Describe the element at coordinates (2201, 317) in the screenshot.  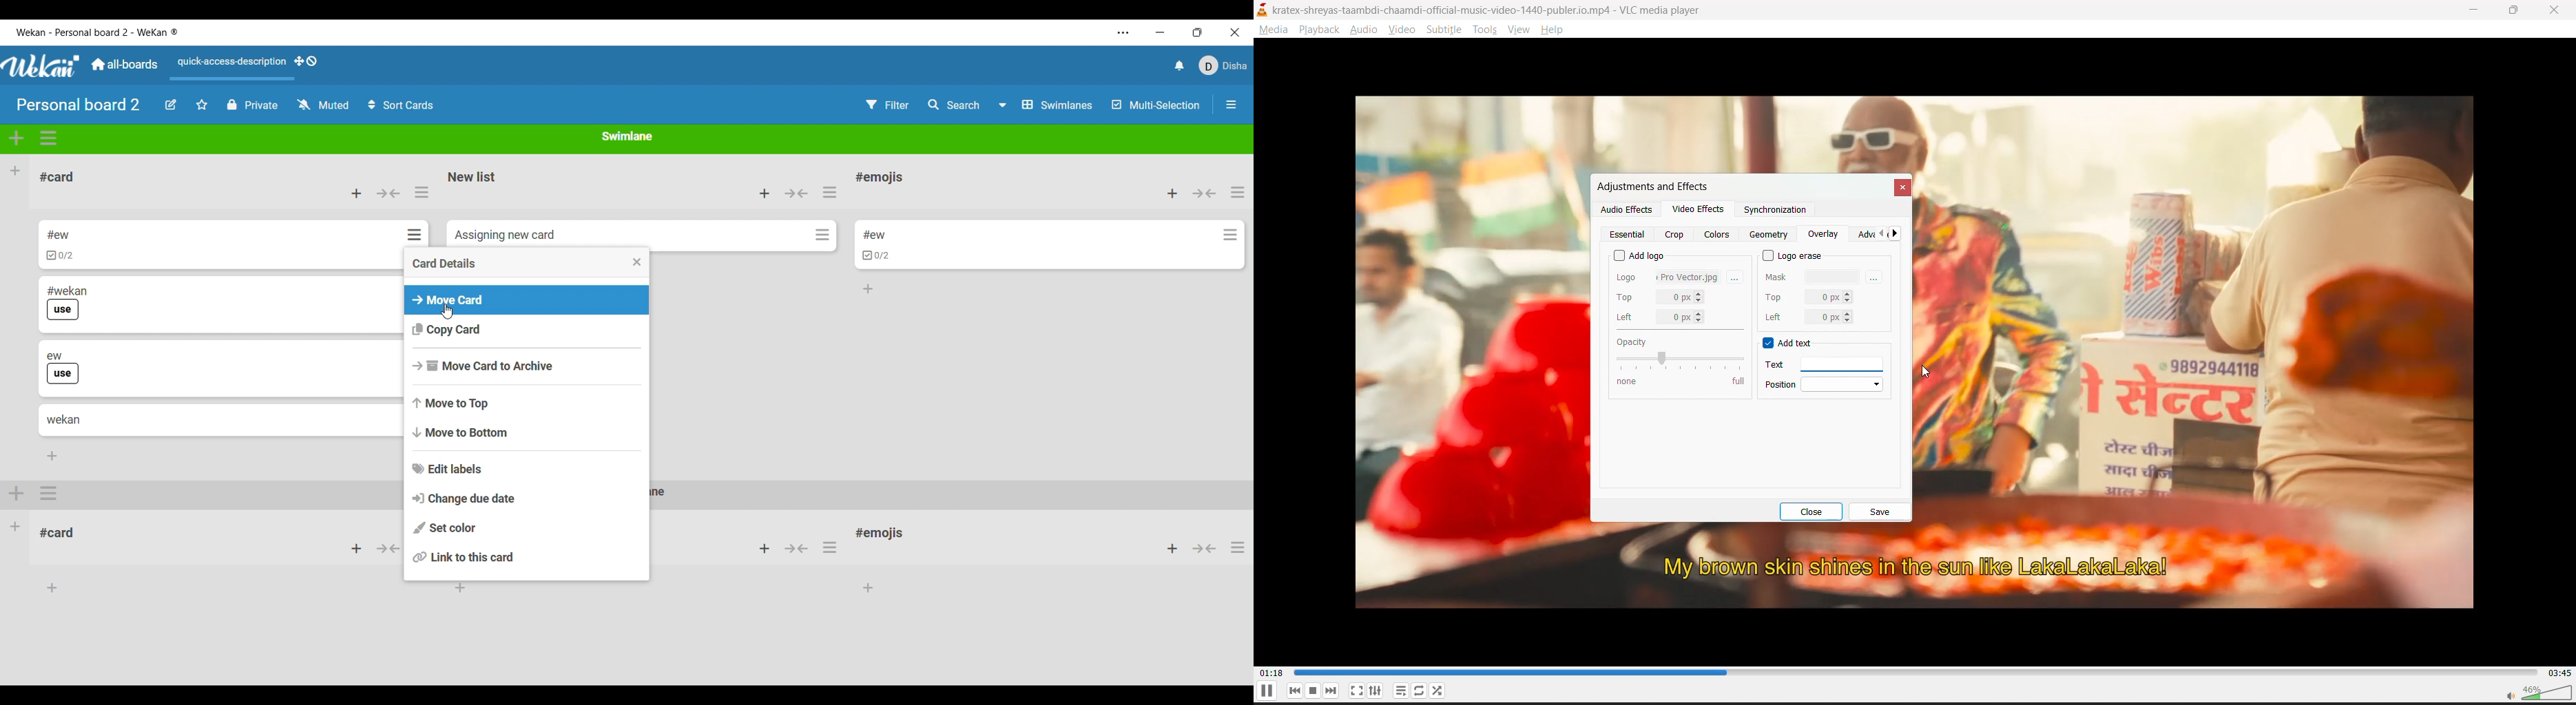
I see `Background image` at that location.